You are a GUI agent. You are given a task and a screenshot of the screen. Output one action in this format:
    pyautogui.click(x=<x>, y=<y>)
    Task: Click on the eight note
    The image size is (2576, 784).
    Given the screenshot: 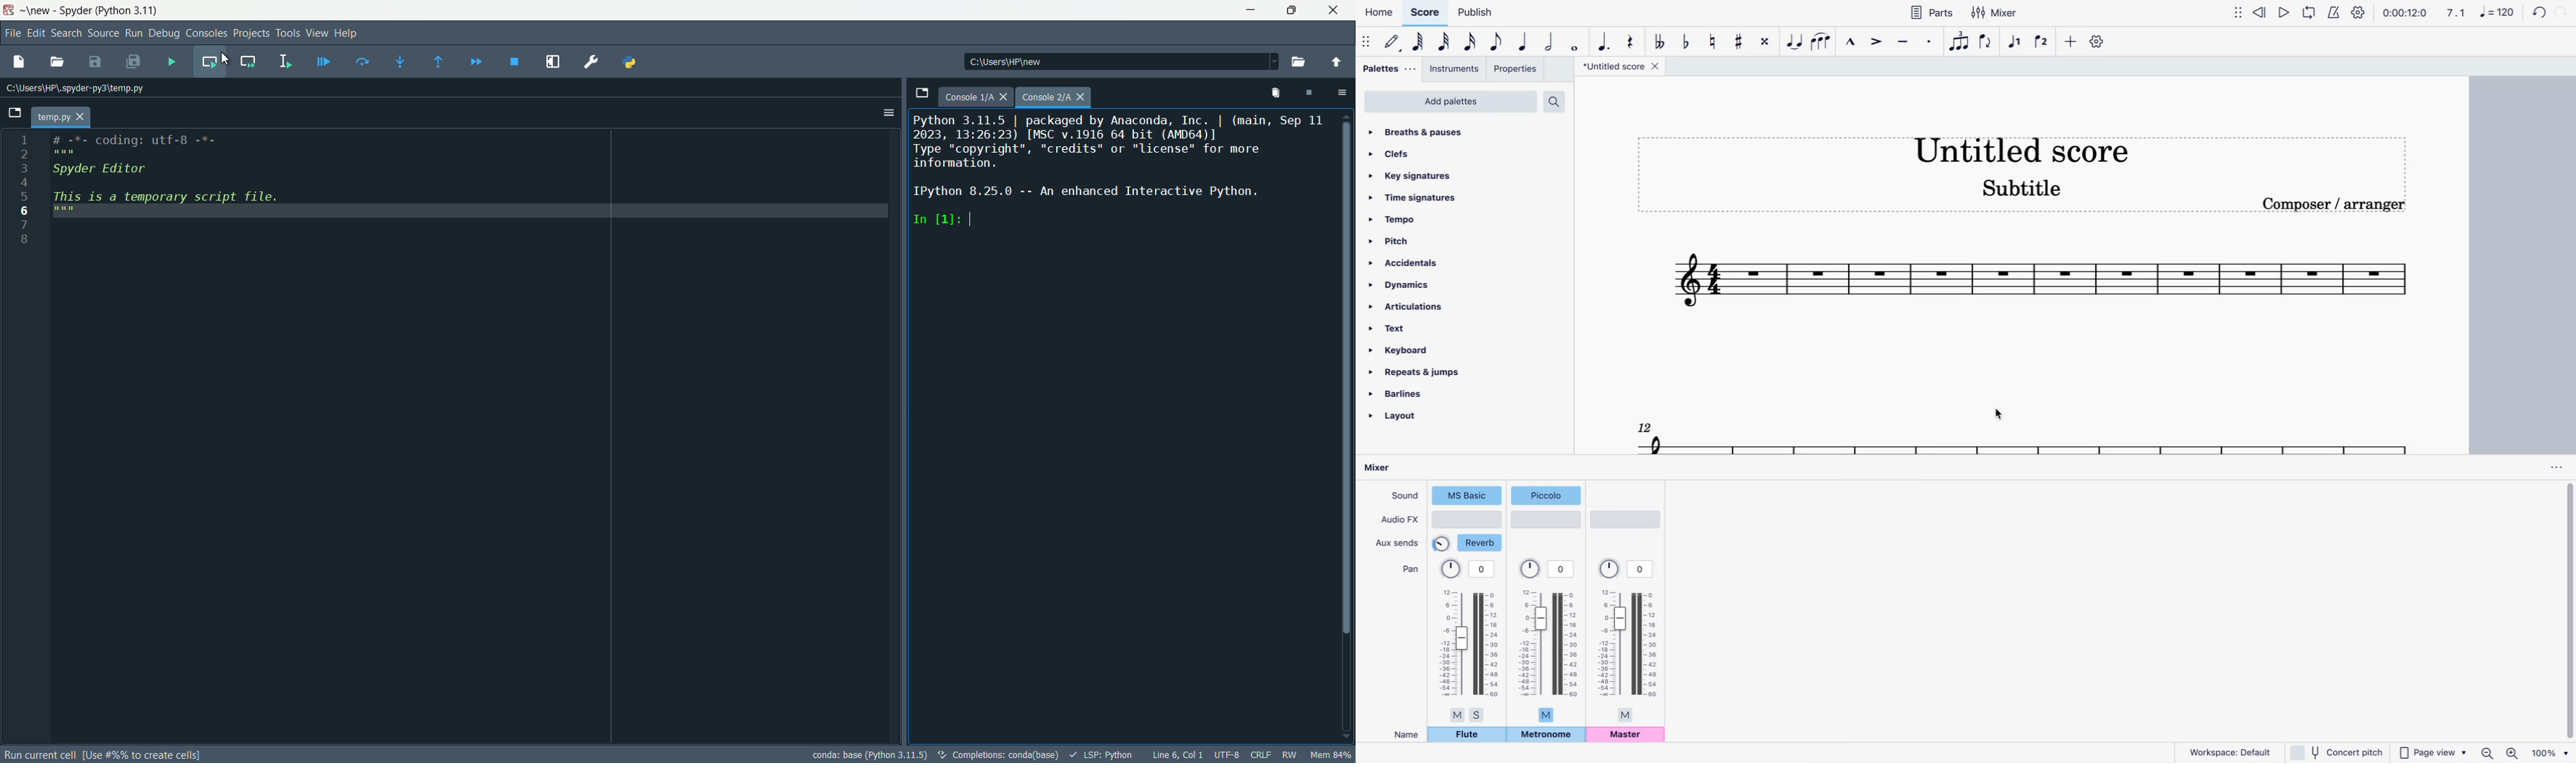 What is the action you would take?
    pyautogui.click(x=1497, y=41)
    